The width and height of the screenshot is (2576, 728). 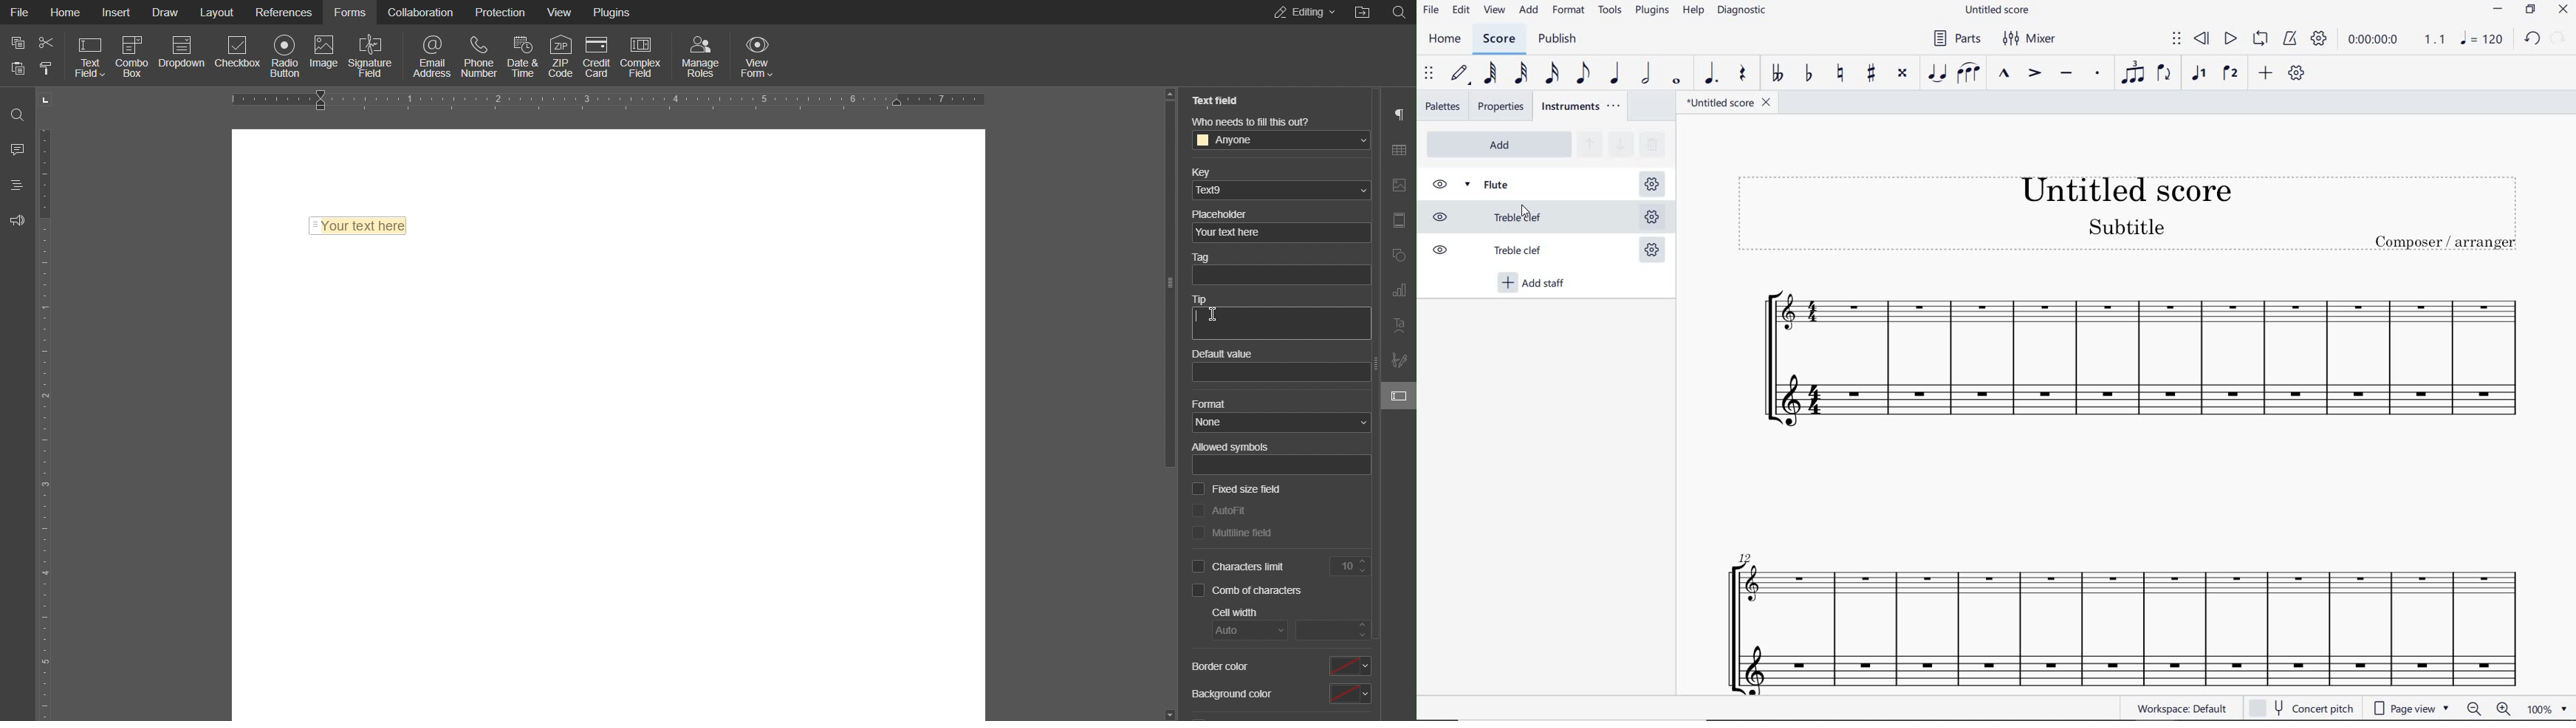 What do you see at coordinates (1282, 322) in the screenshot?
I see `textbox` at bounding box center [1282, 322].